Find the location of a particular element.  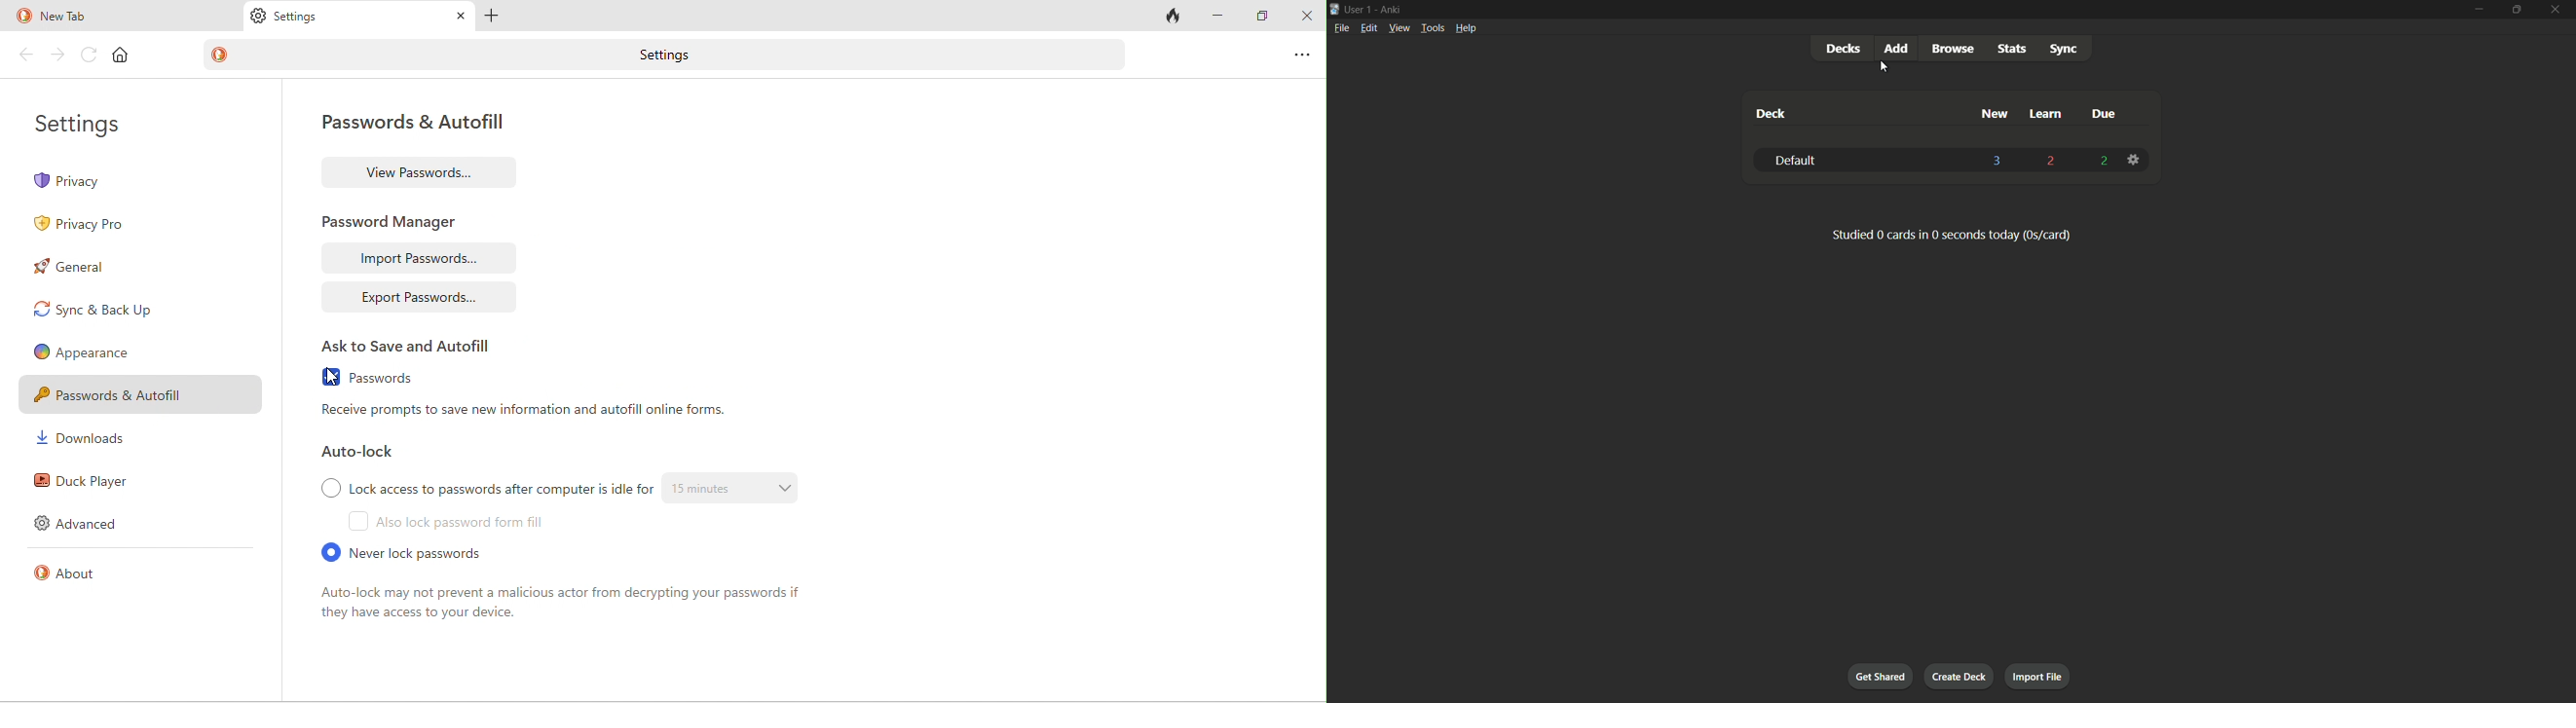

tools menu is located at coordinates (1432, 27).